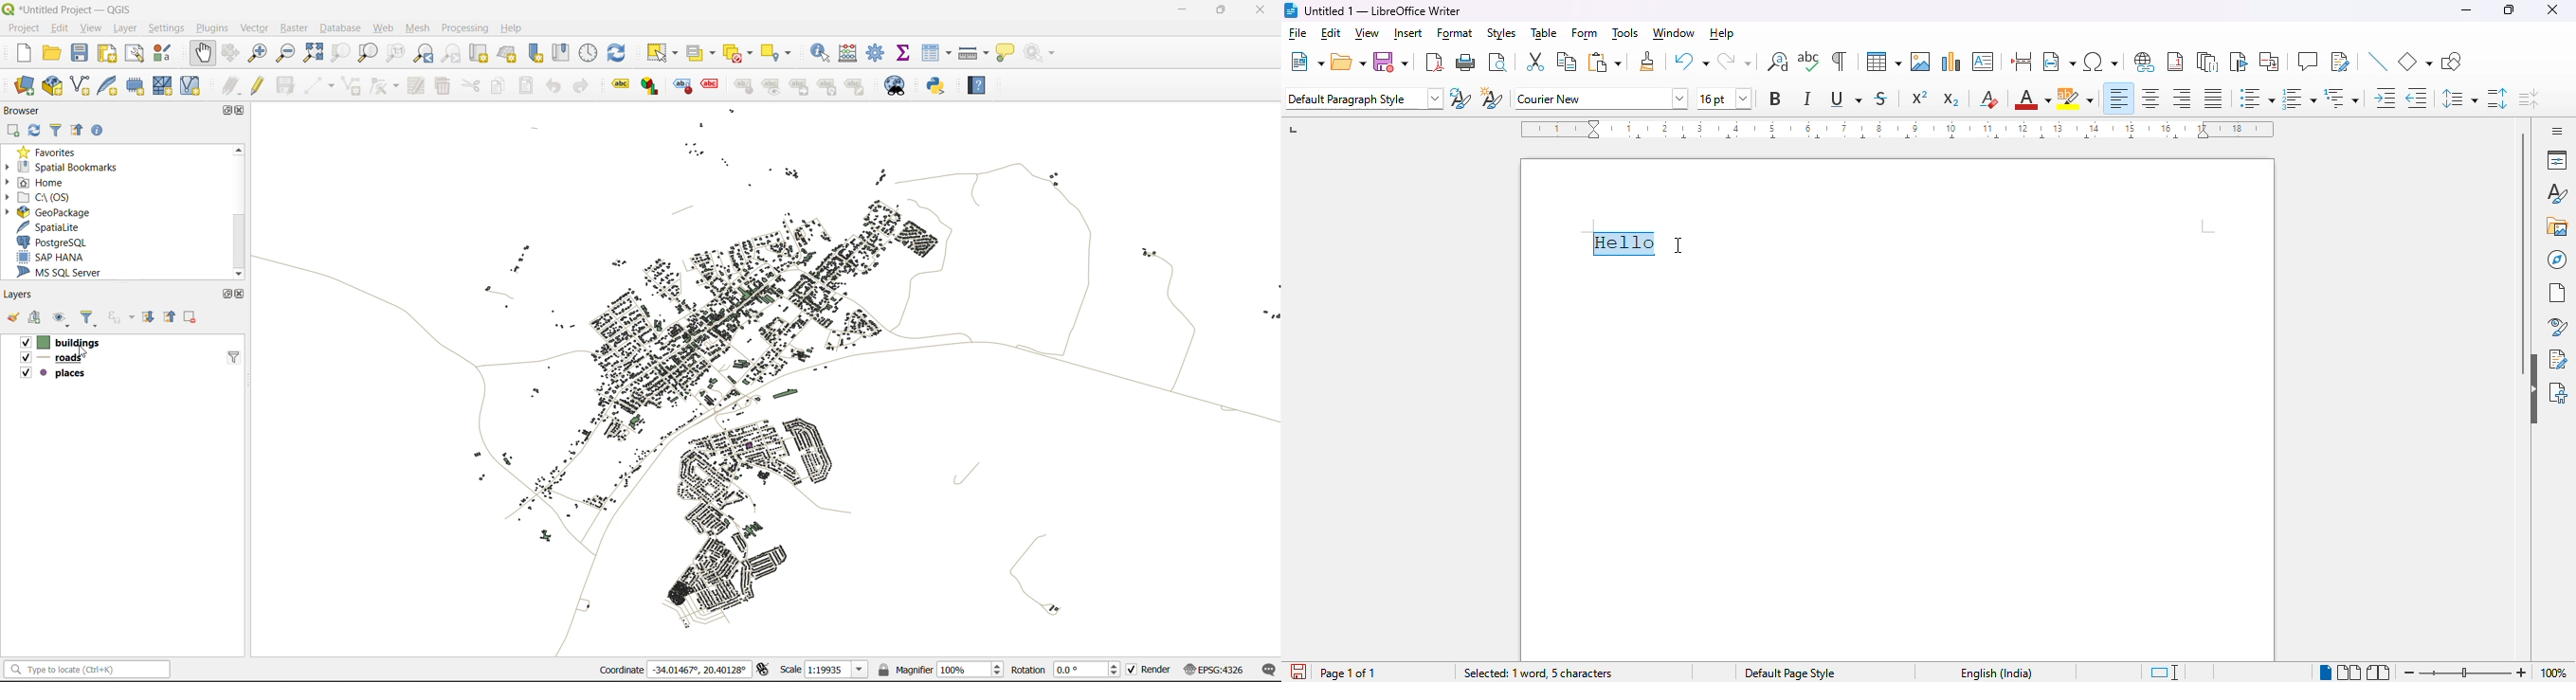 The width and height of the screenshot is (2576, 700). Describe the element at coordinates (1217, 669) in the screenshot. I see `crs` at that location.